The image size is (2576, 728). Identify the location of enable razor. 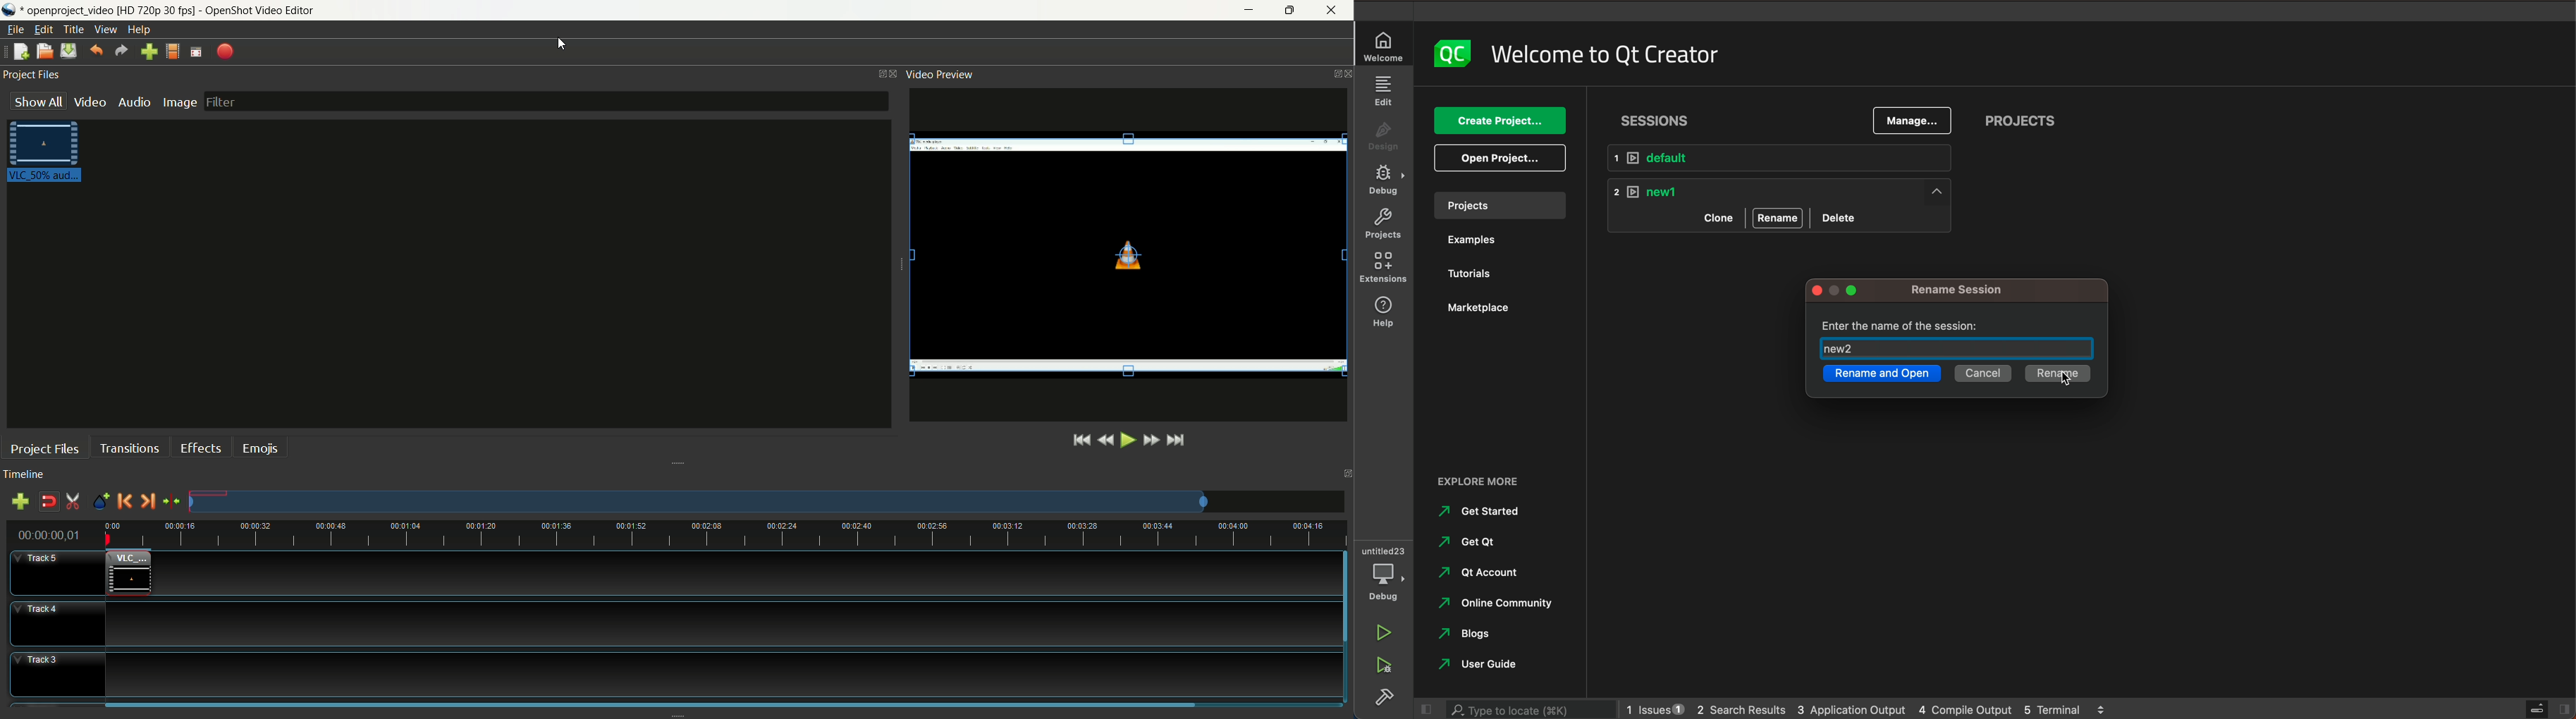
(74, 501).